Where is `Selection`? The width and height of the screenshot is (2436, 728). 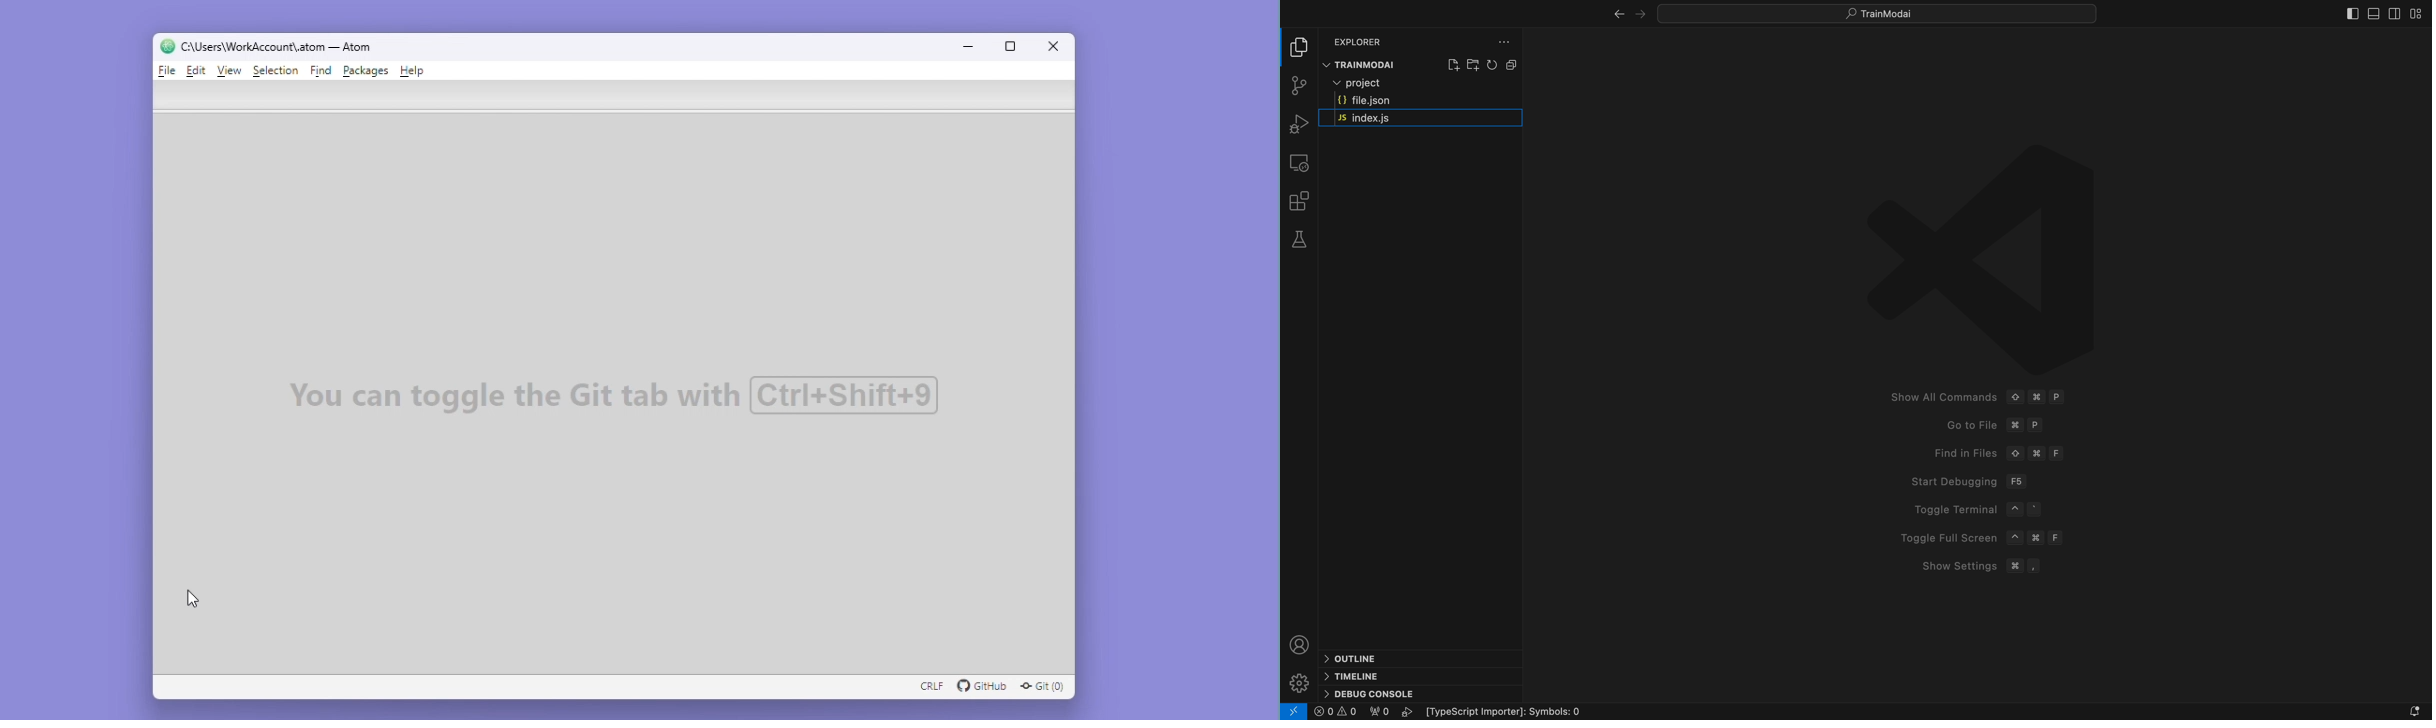 Selection is located at coordinates (276, 72).